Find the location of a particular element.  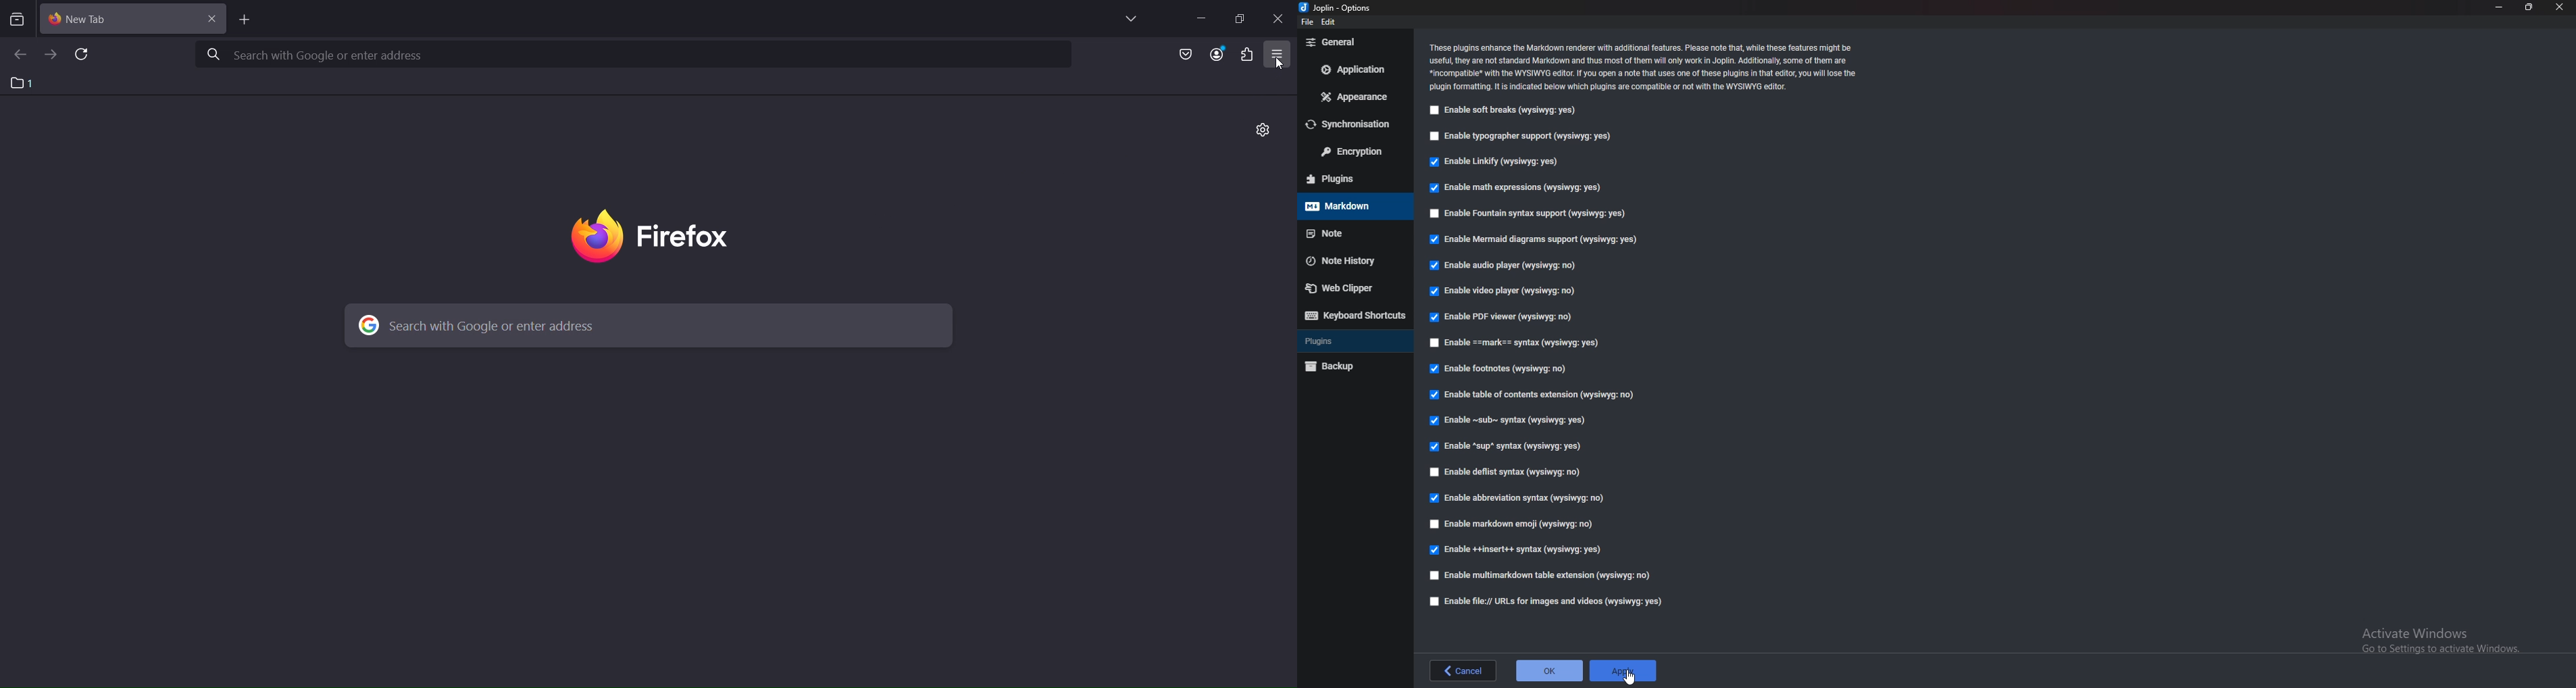

Enable video player is located at coordinates (1506, 290).